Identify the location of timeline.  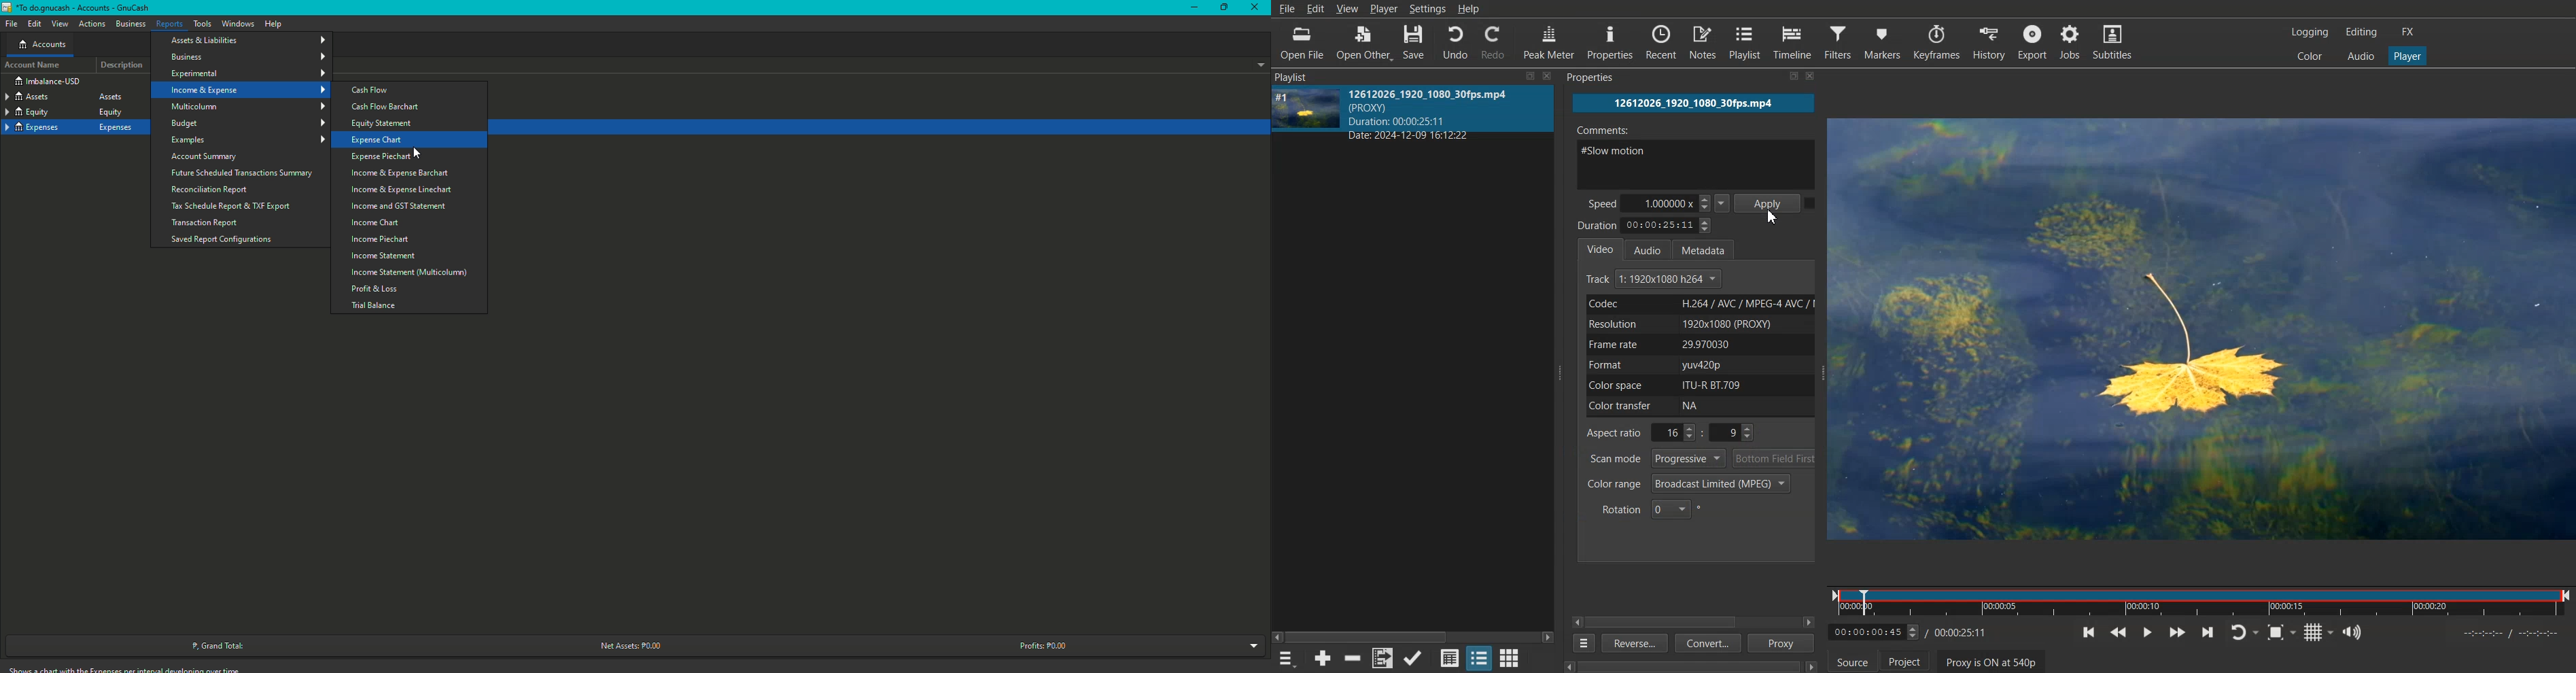
(2509, 634).